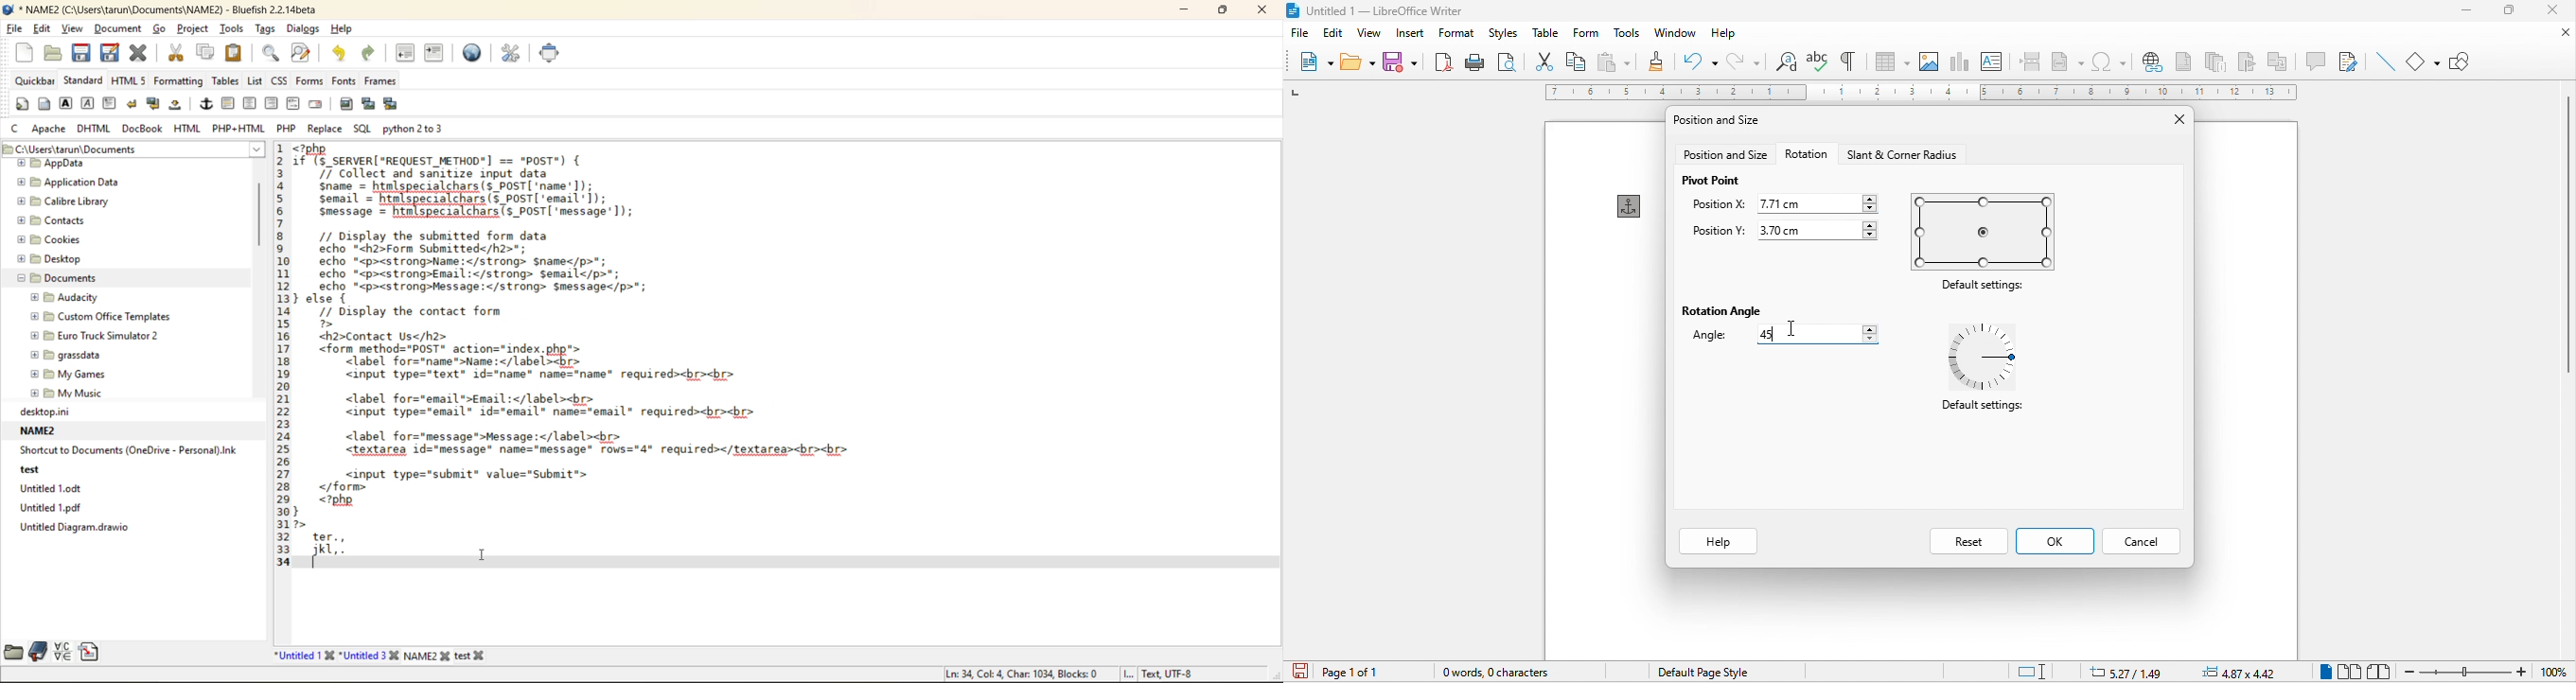 Image resolution: width=2576 pixels, height=700 pixels. What do you see at coordinates (1819, 230) in the screenshot?
I see `3.70 cm` at bounding box center [1819, 230].